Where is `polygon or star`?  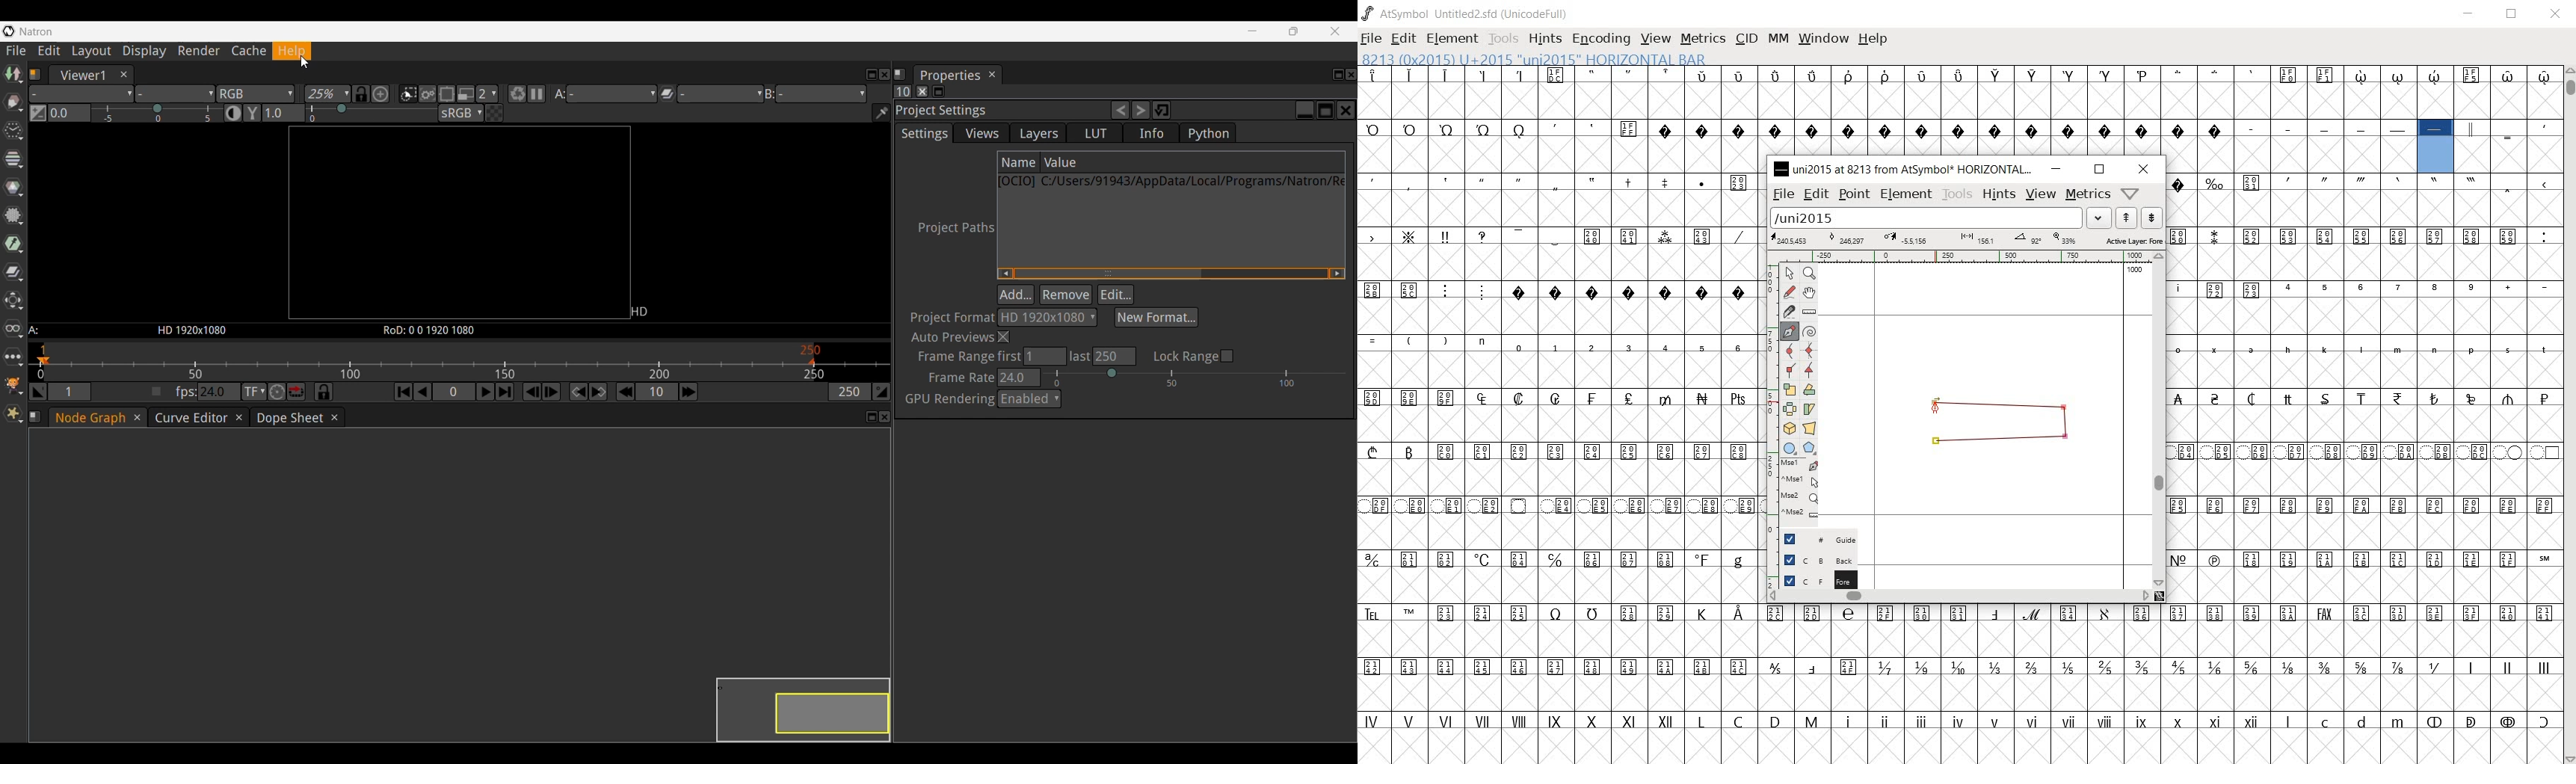
polygon or star is located at coordinates (1810, 447).